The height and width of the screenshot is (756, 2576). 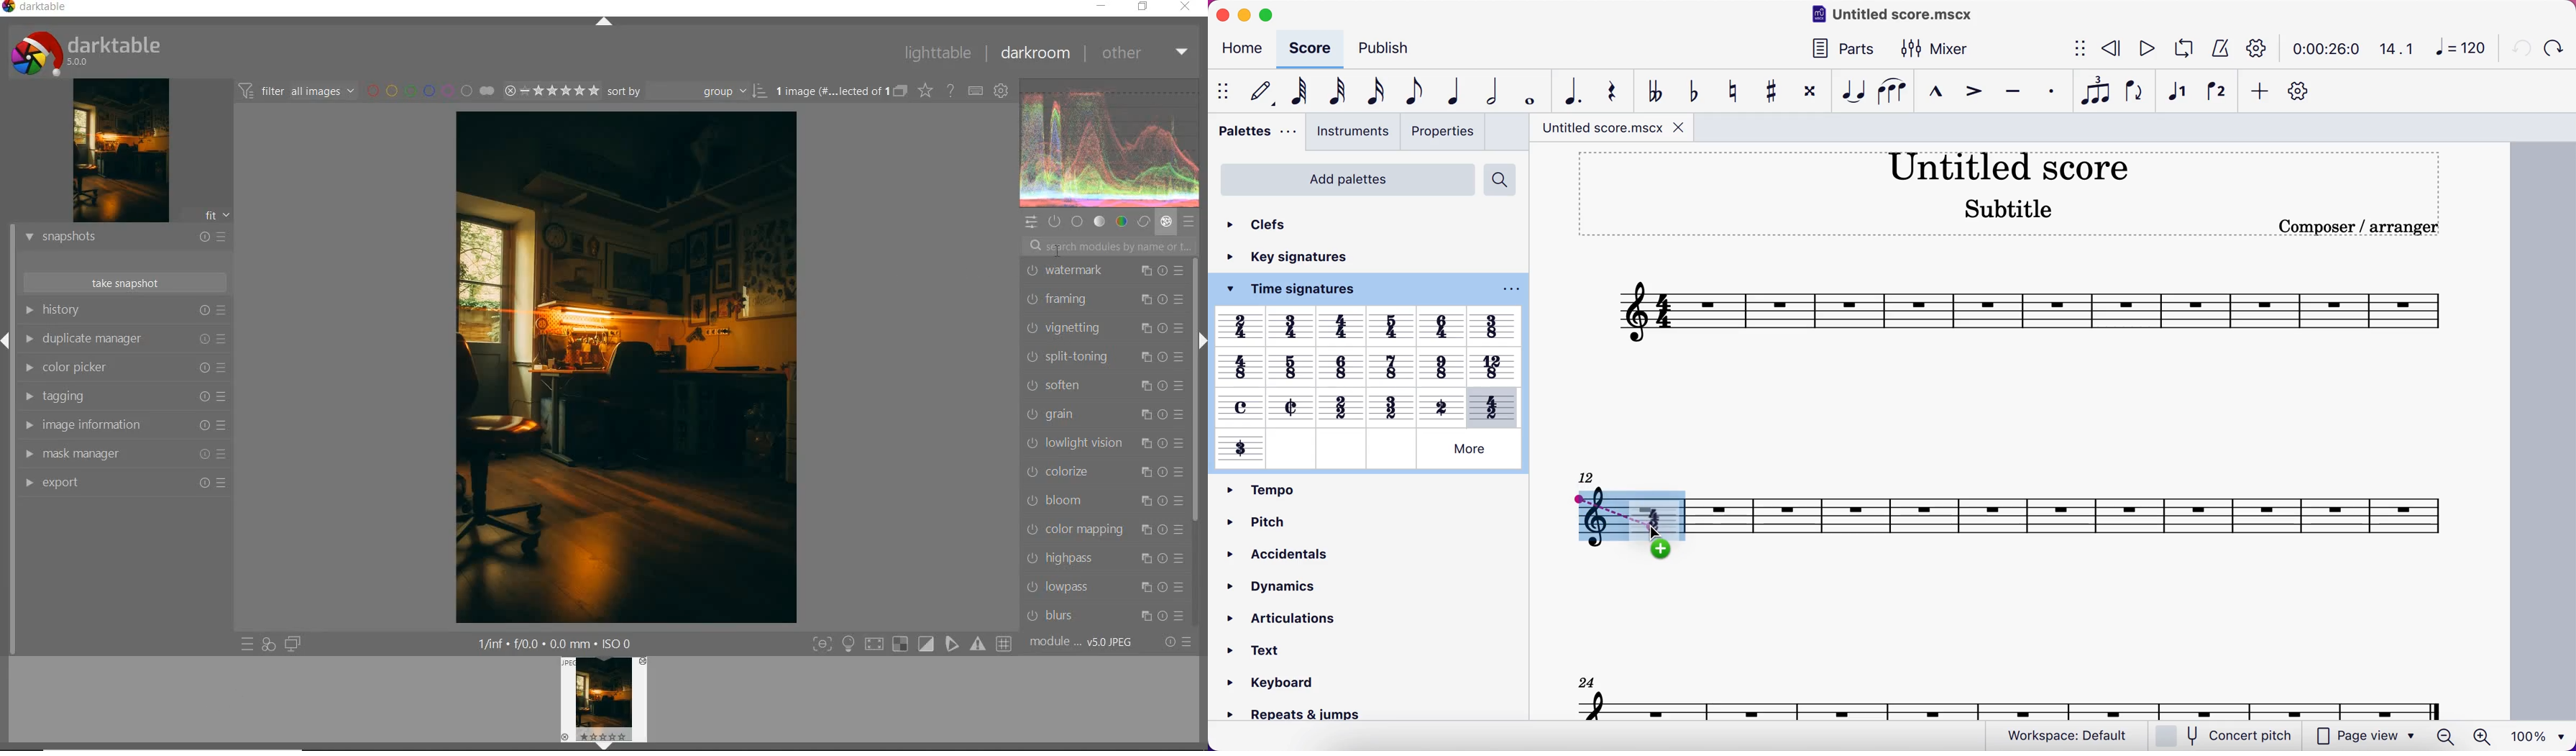 I want to click on split-toning, so click(x=1104, y=357).